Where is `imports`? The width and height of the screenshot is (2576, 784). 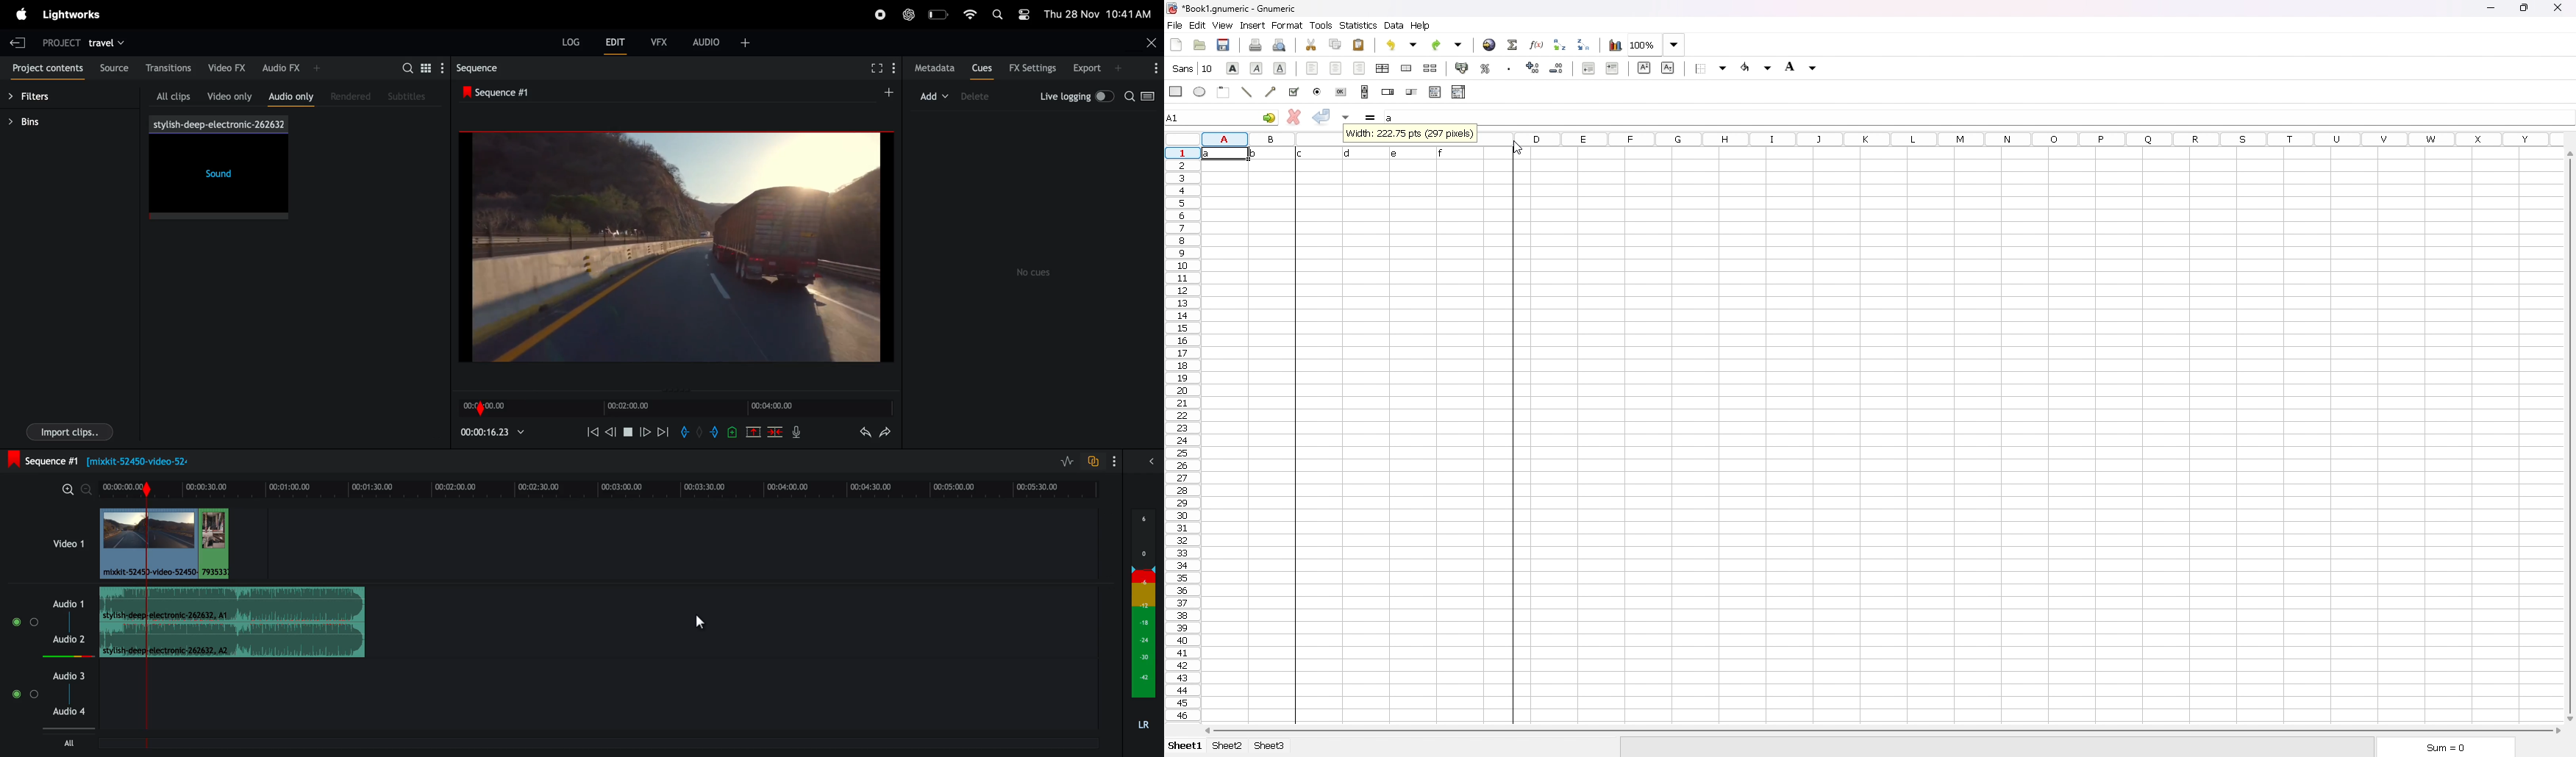
imports is located at coordinates (69, 432).